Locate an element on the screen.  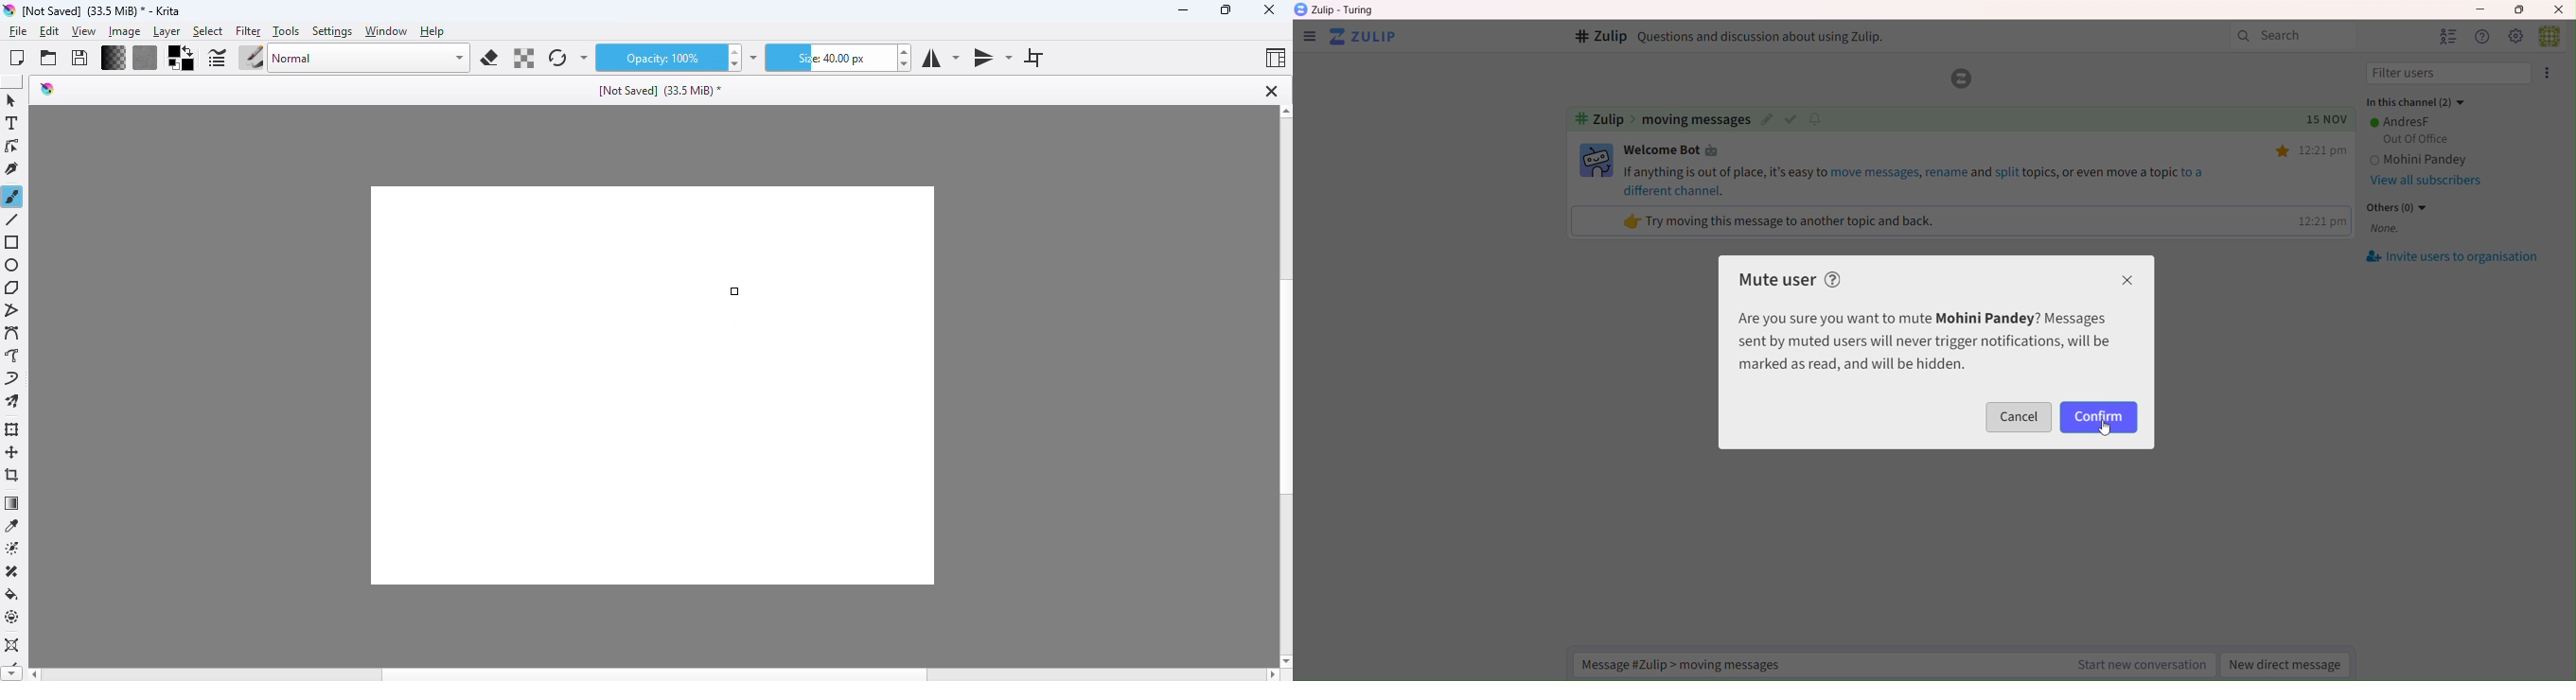
window is located at coordinates (387, 31).